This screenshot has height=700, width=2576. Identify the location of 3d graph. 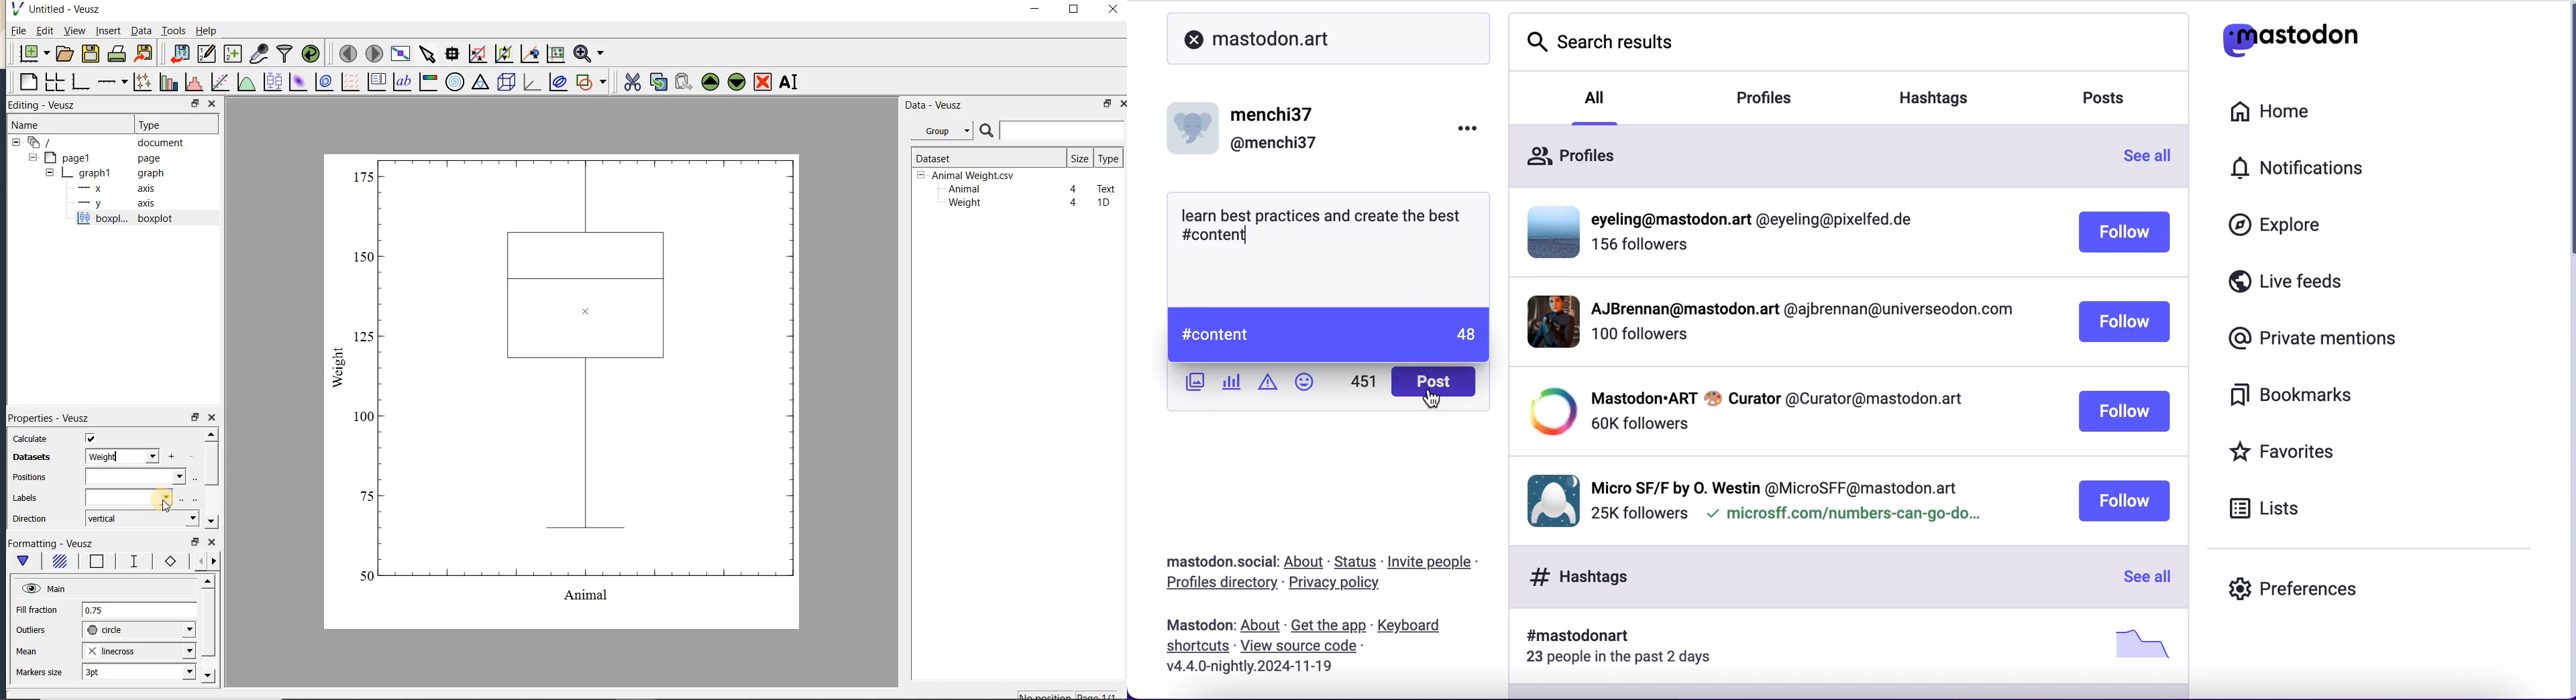
(530, 82).